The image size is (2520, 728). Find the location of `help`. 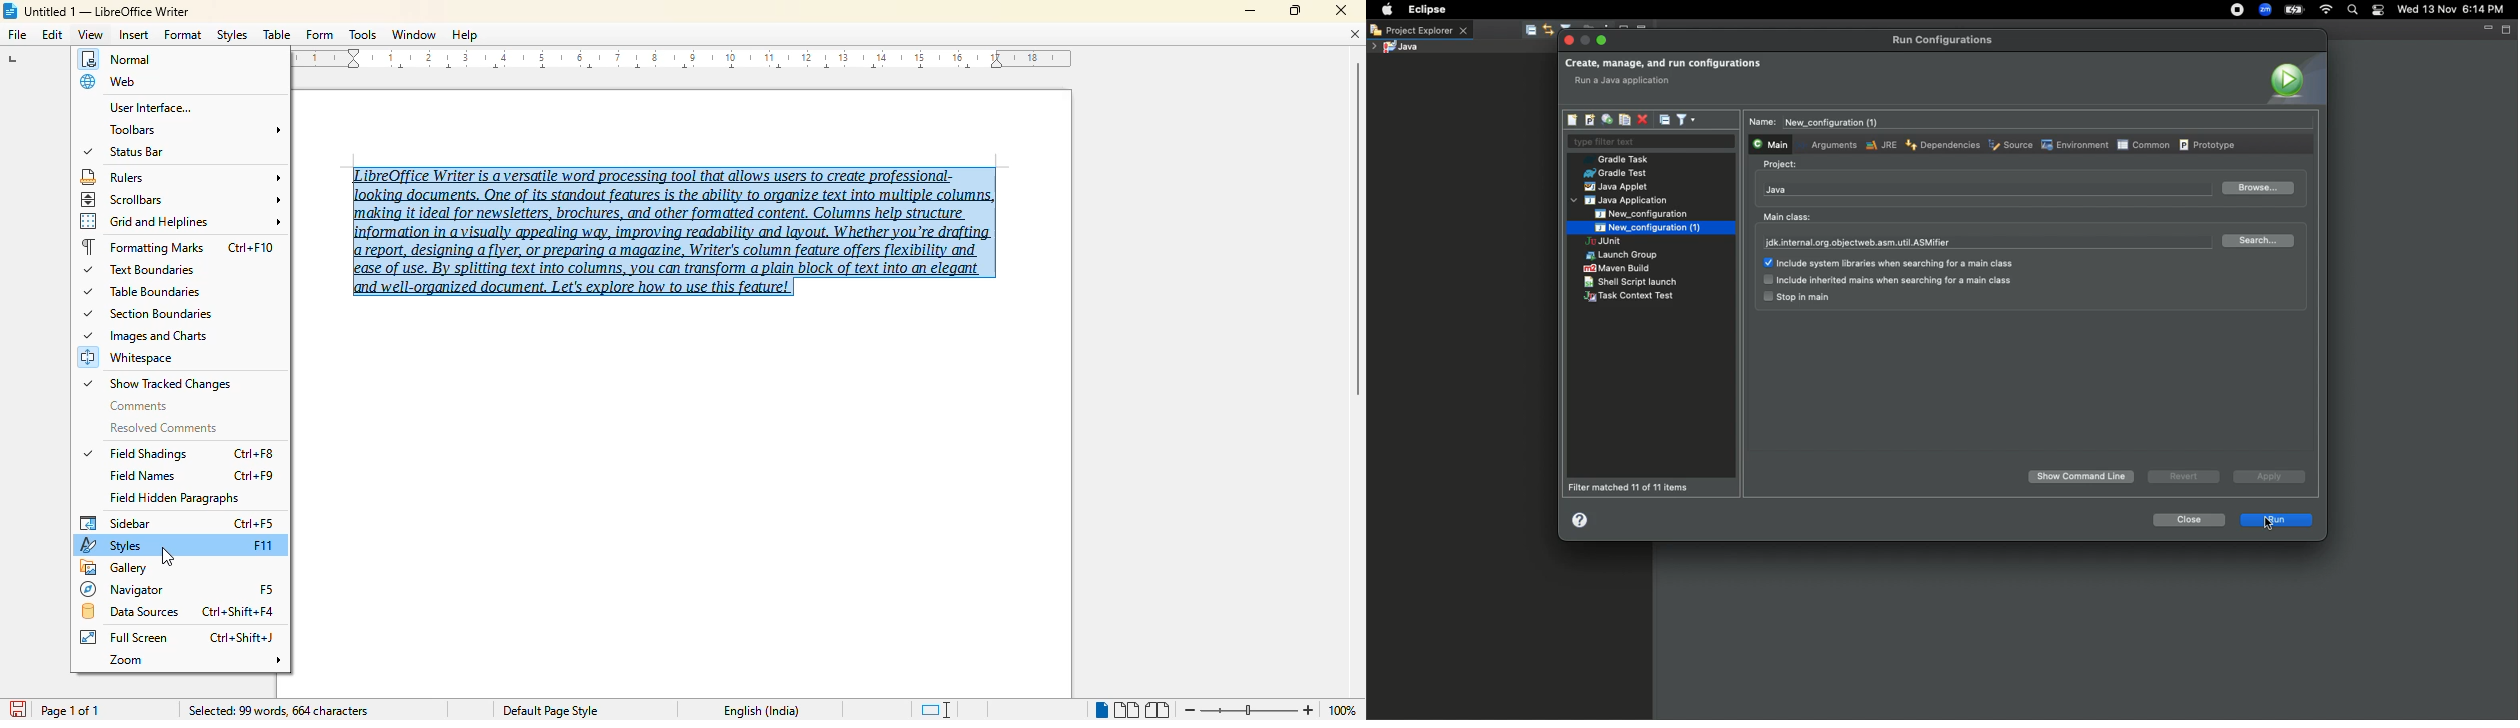

help is located at coordinates (465, 35).